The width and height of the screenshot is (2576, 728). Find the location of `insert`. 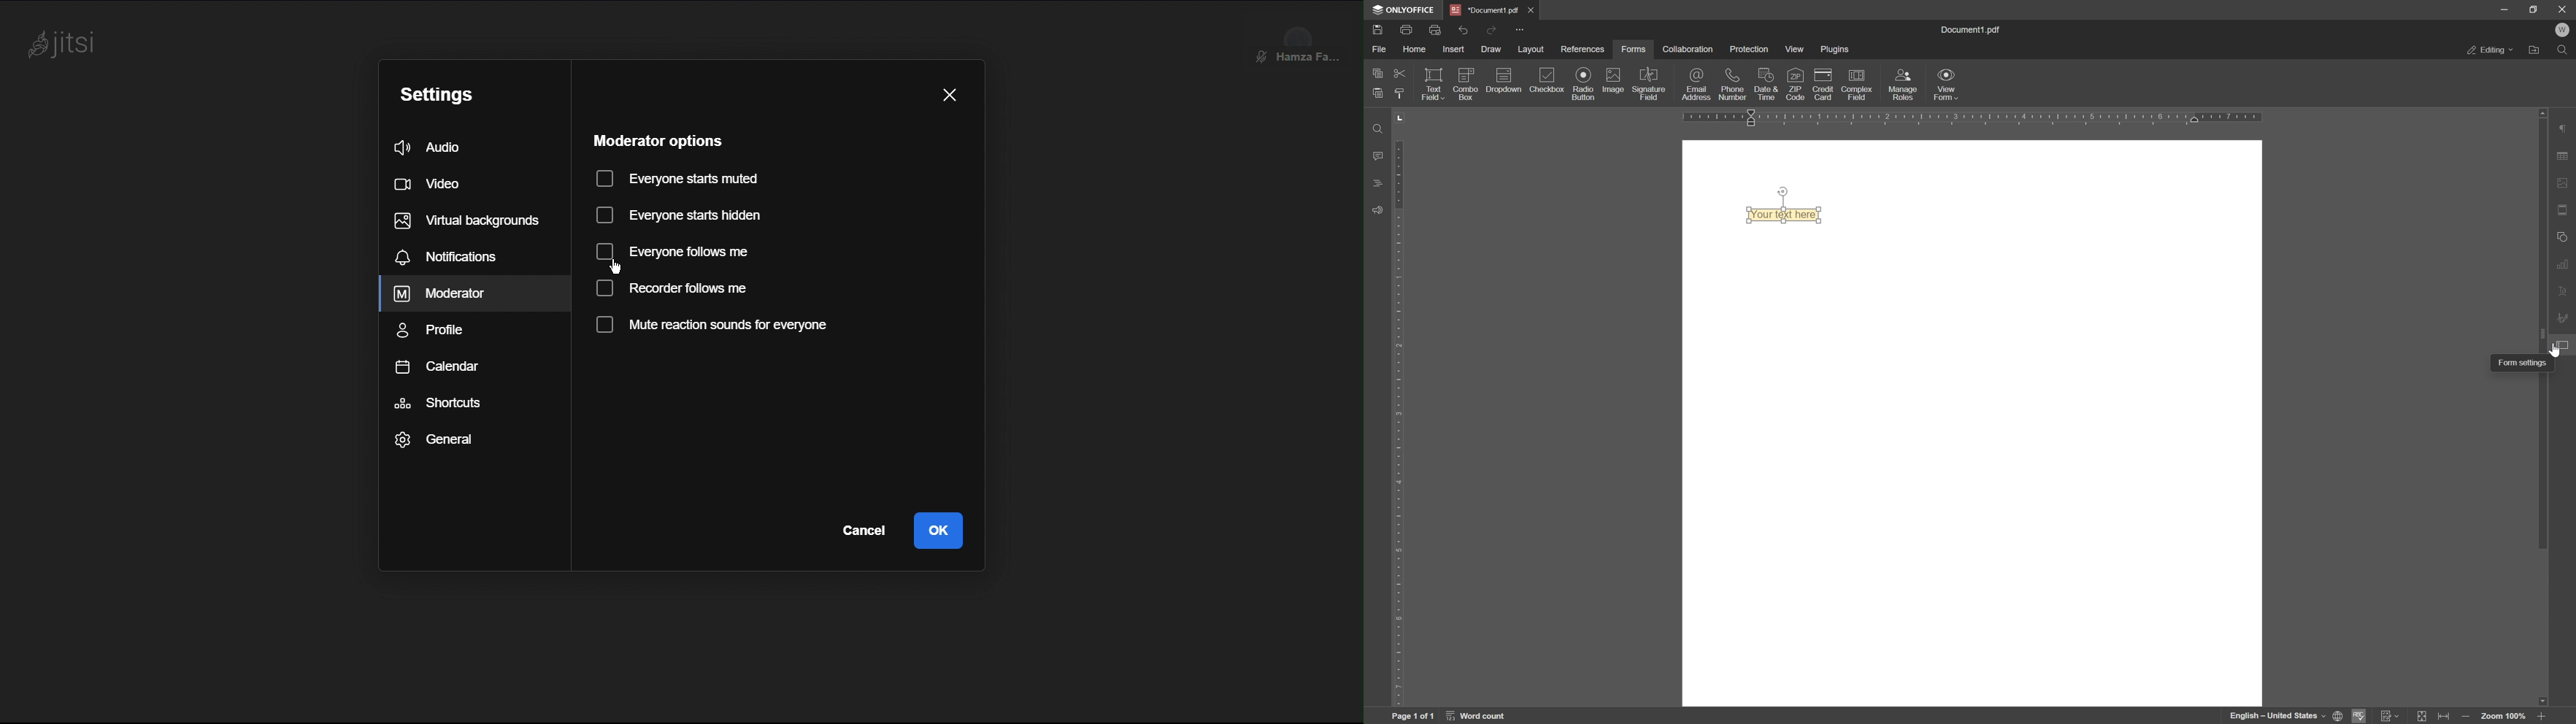

insert is located at coordinates (1457, 49).